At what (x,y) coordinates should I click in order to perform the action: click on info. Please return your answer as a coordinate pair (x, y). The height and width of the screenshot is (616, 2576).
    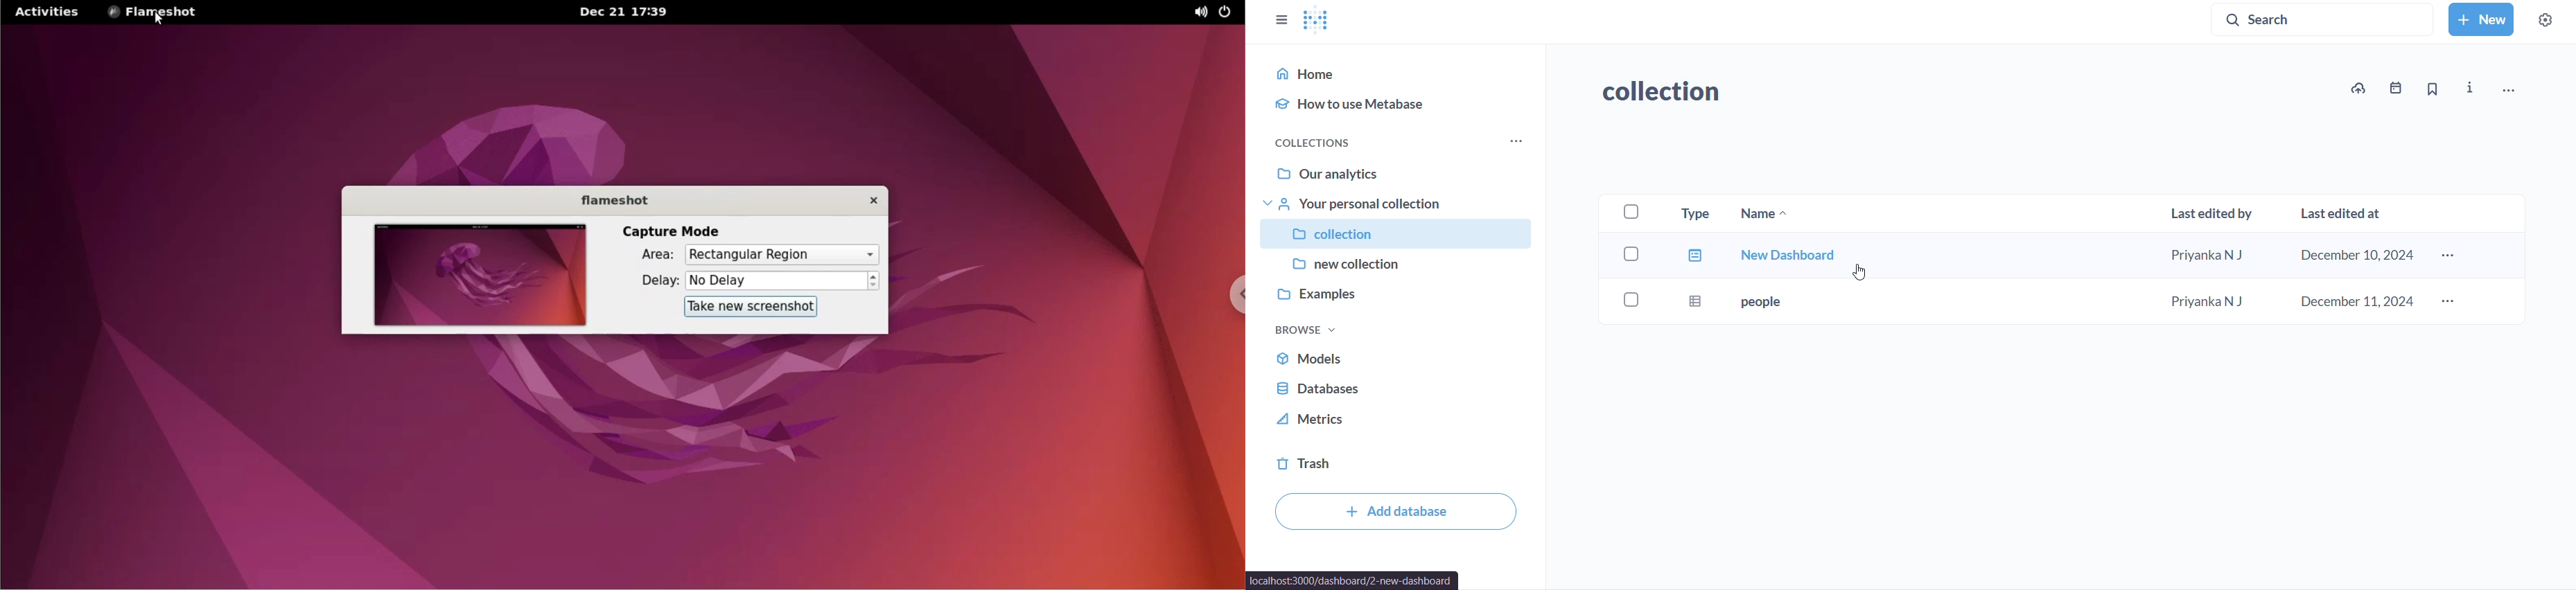
    Looking at the image, I should click on (2472, 90).